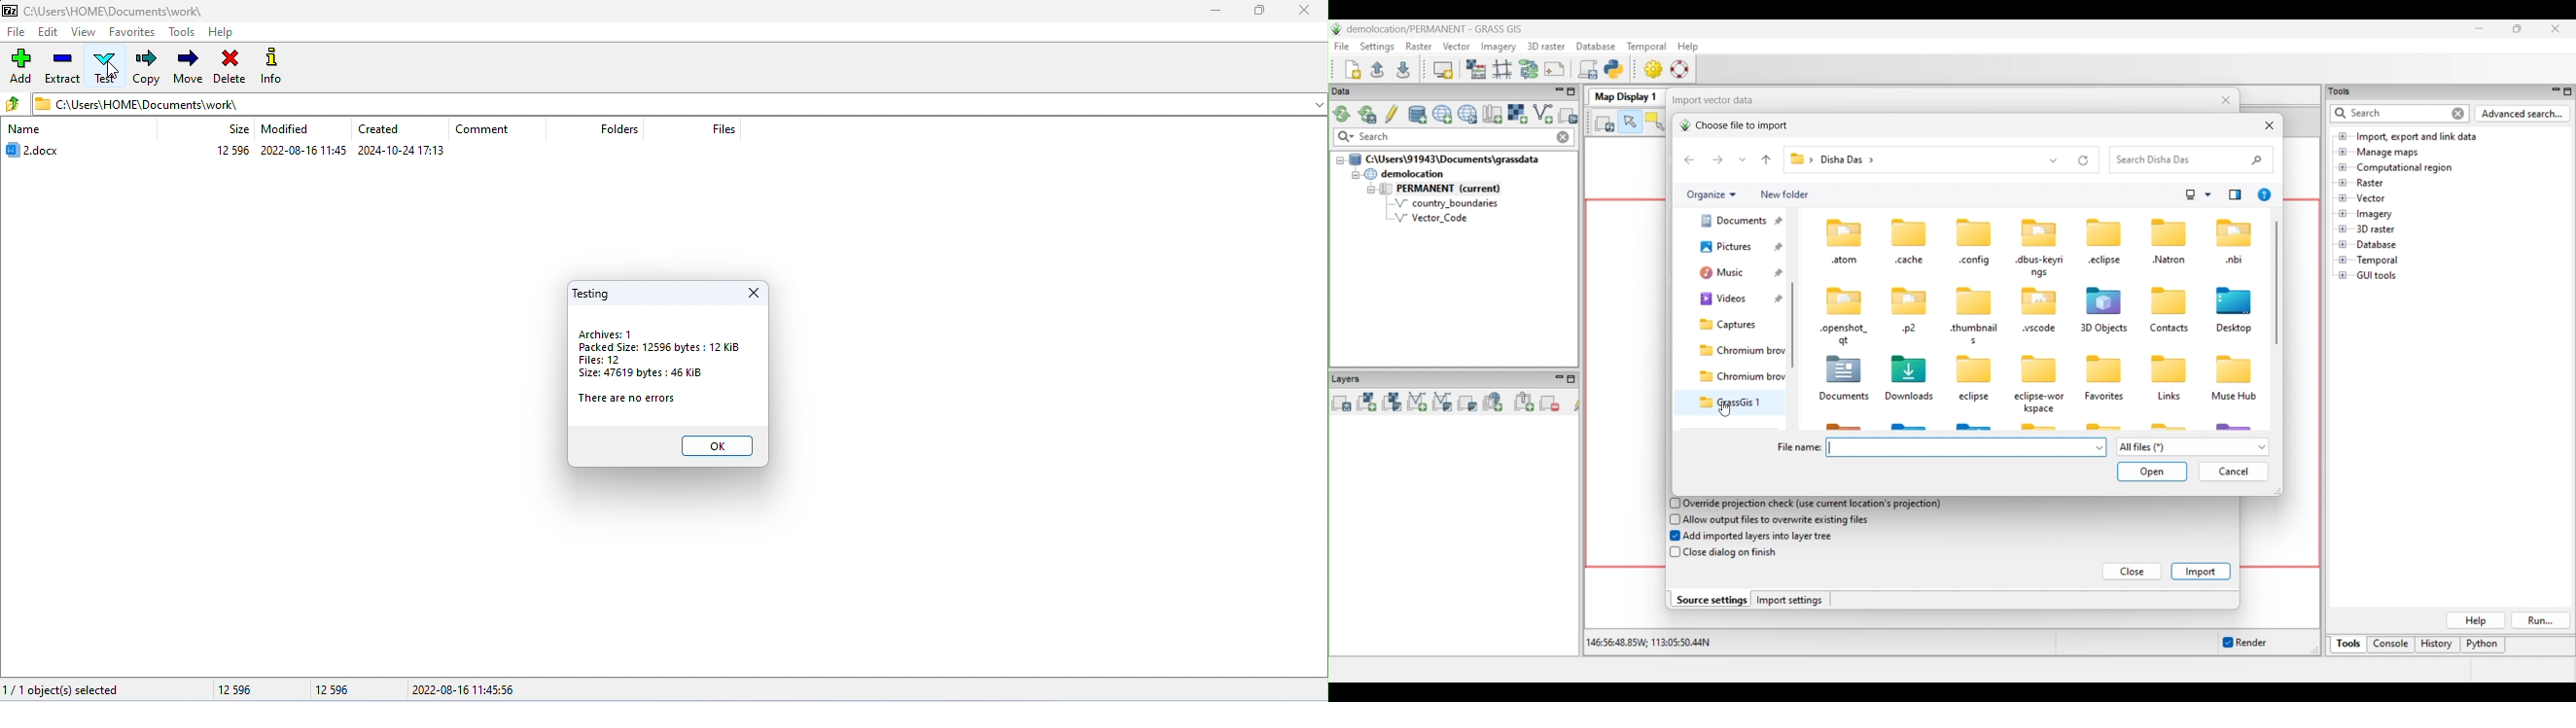 The image size is (2576, 728). What do you see at coordinates (19, 67) in the screenshot?
I see `add` at bounding box center [19, 67].